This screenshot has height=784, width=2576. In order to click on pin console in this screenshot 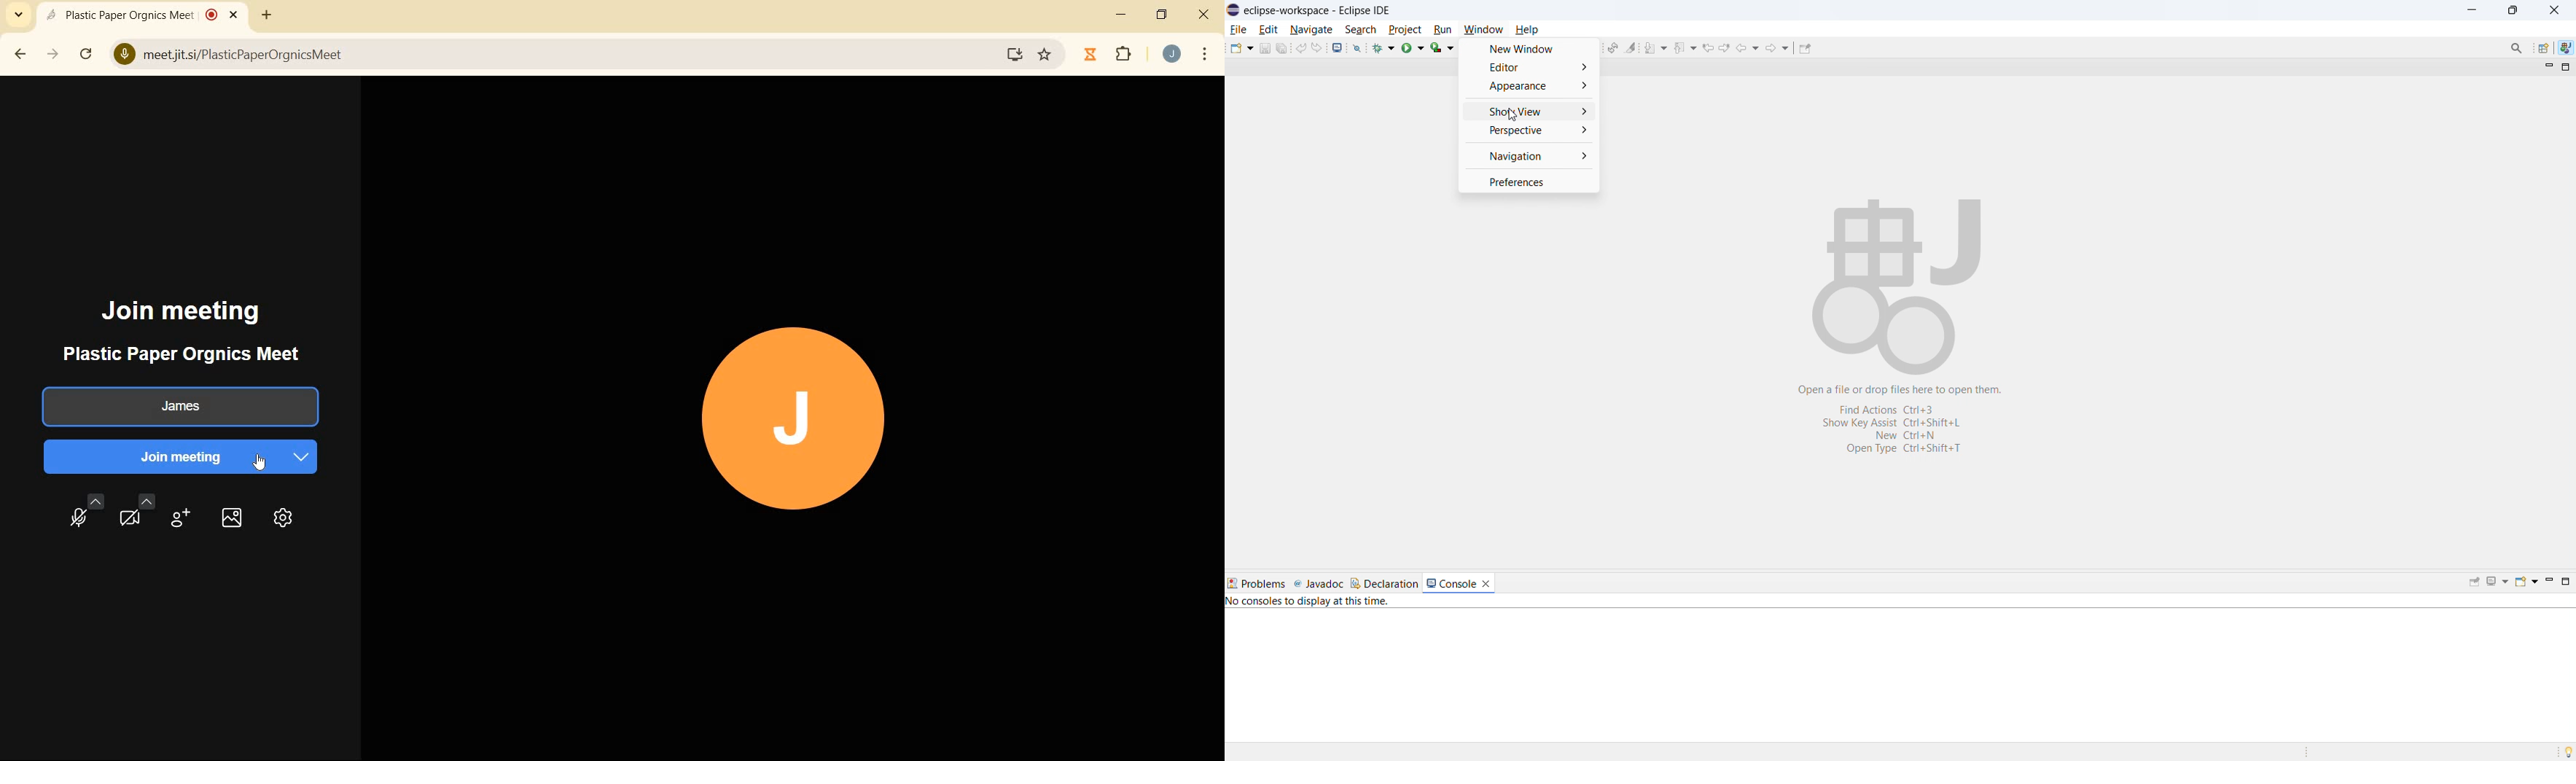, I will do `click(2475, 582)`.